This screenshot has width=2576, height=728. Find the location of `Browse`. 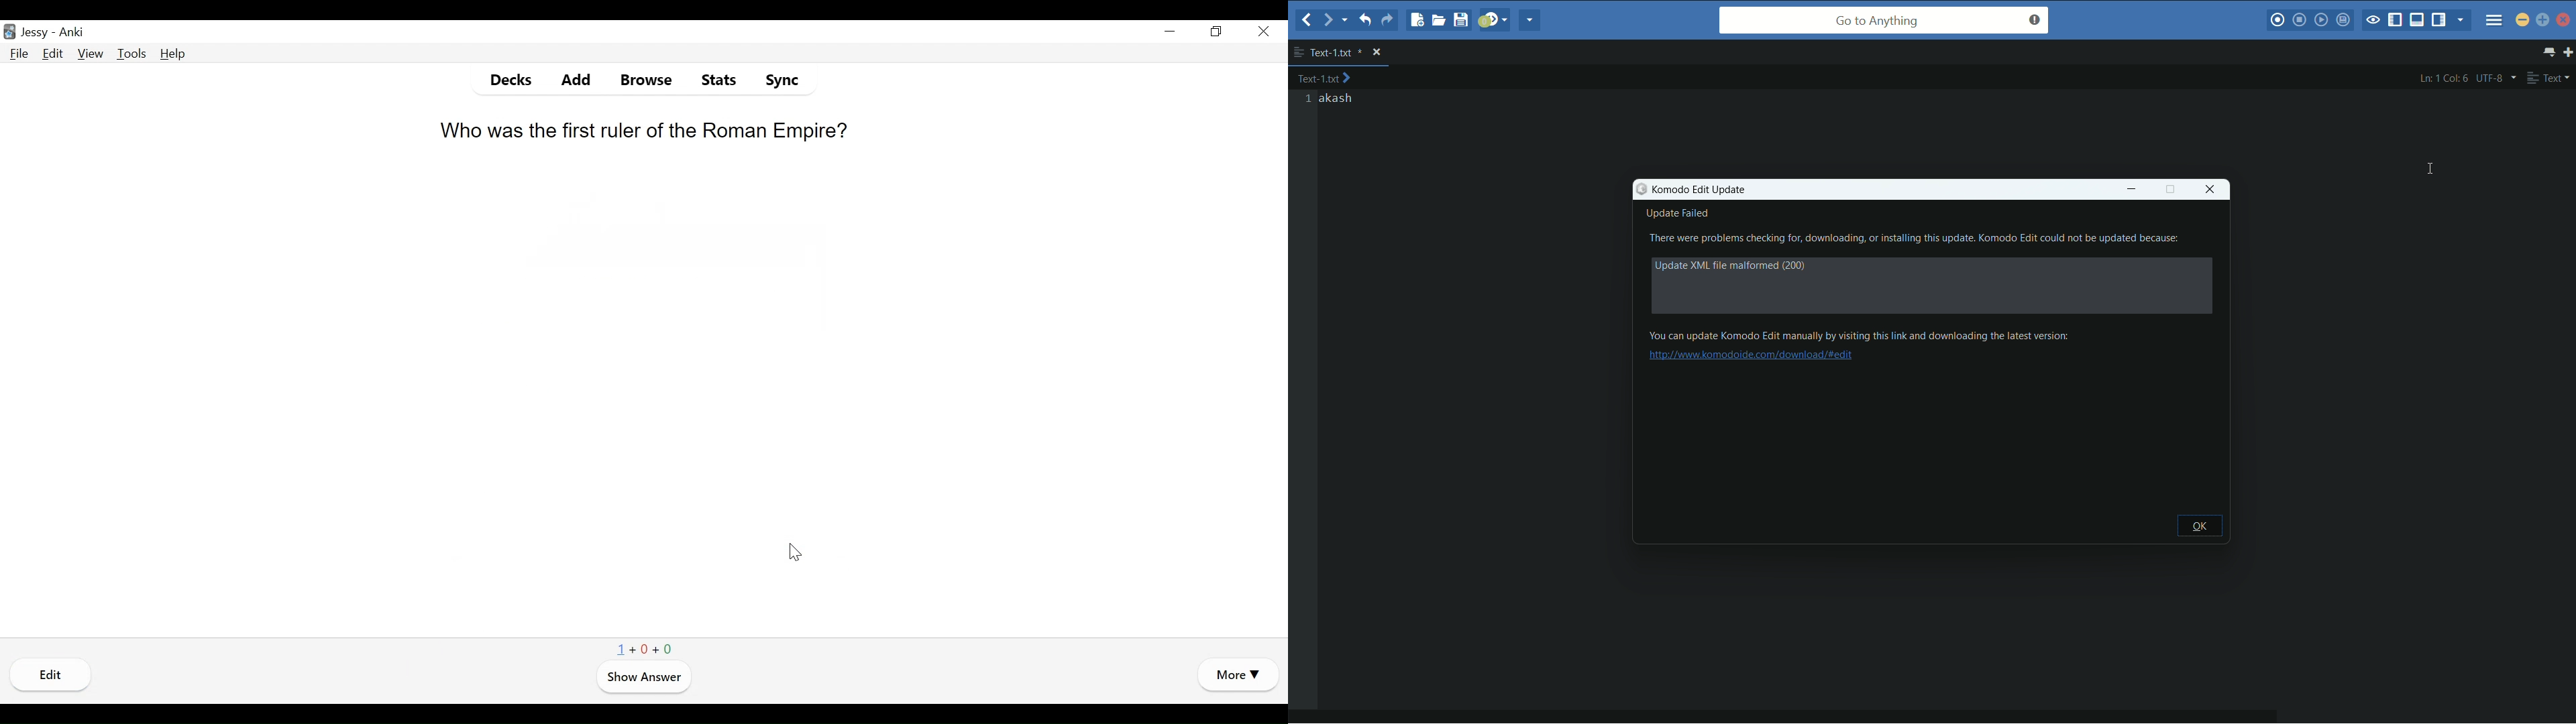

Browse is located at coordinates (642, 80).